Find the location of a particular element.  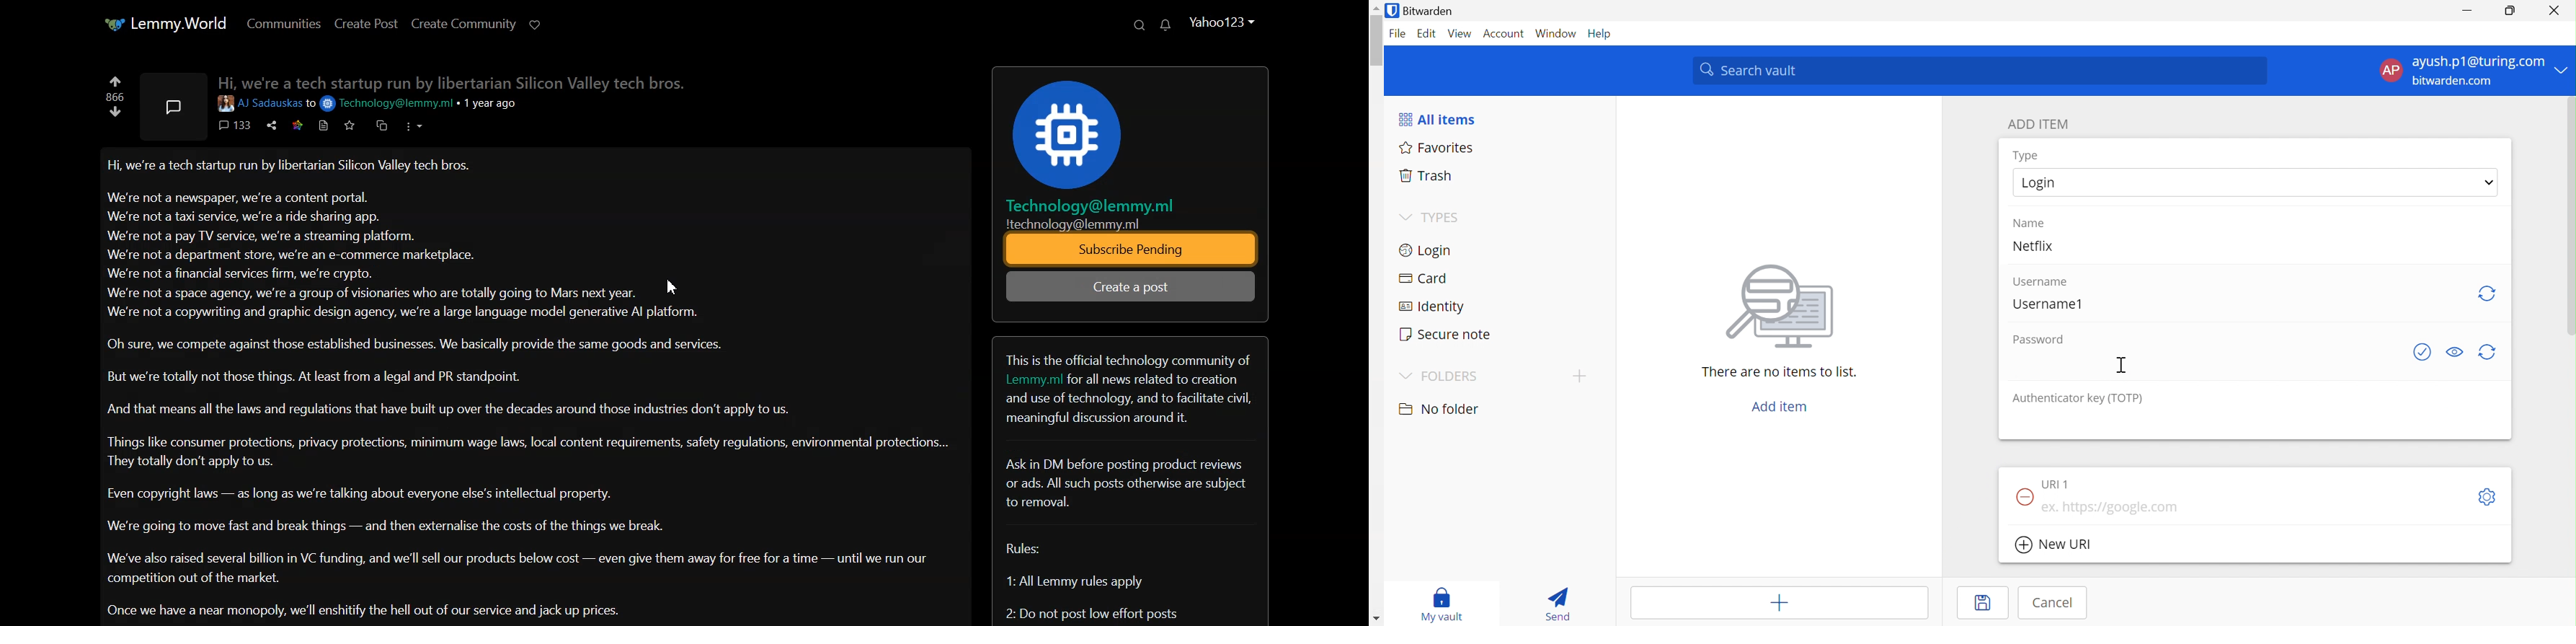

Account is located at coordinates (1226, 23).